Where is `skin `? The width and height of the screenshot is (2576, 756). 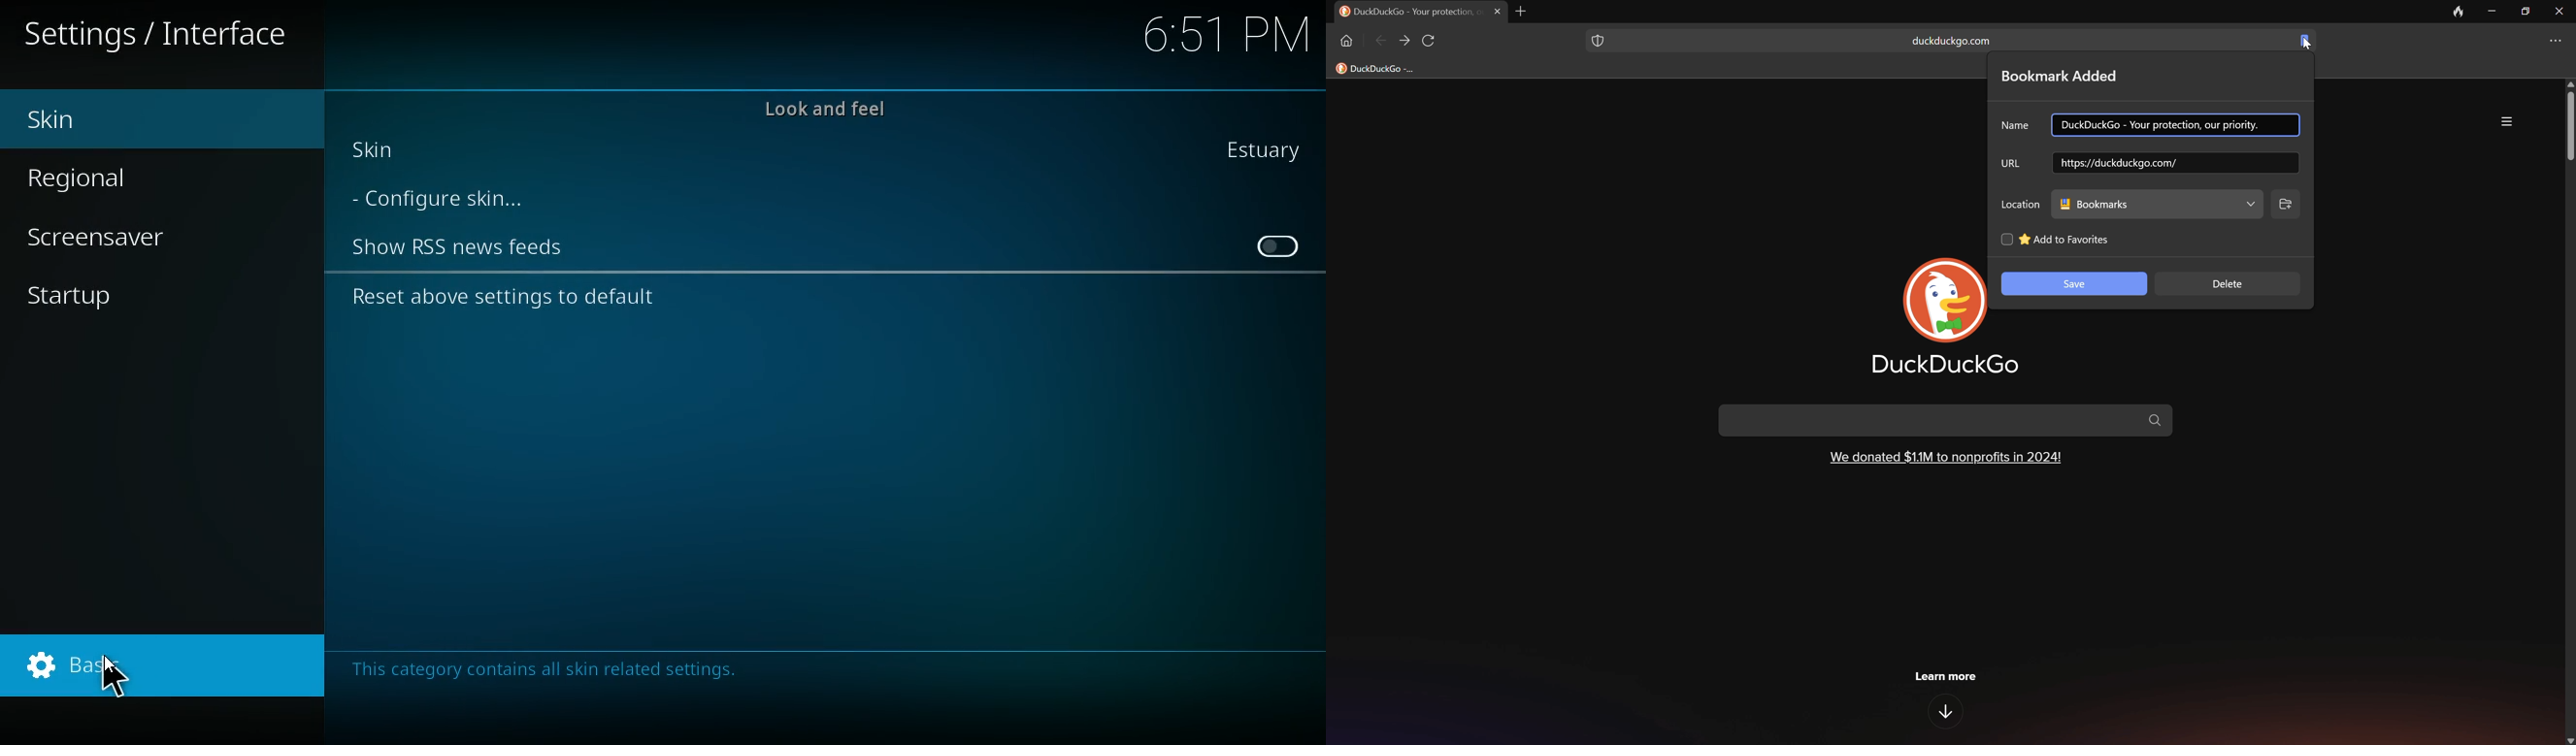 skin  is located at coordinates (377, 148).